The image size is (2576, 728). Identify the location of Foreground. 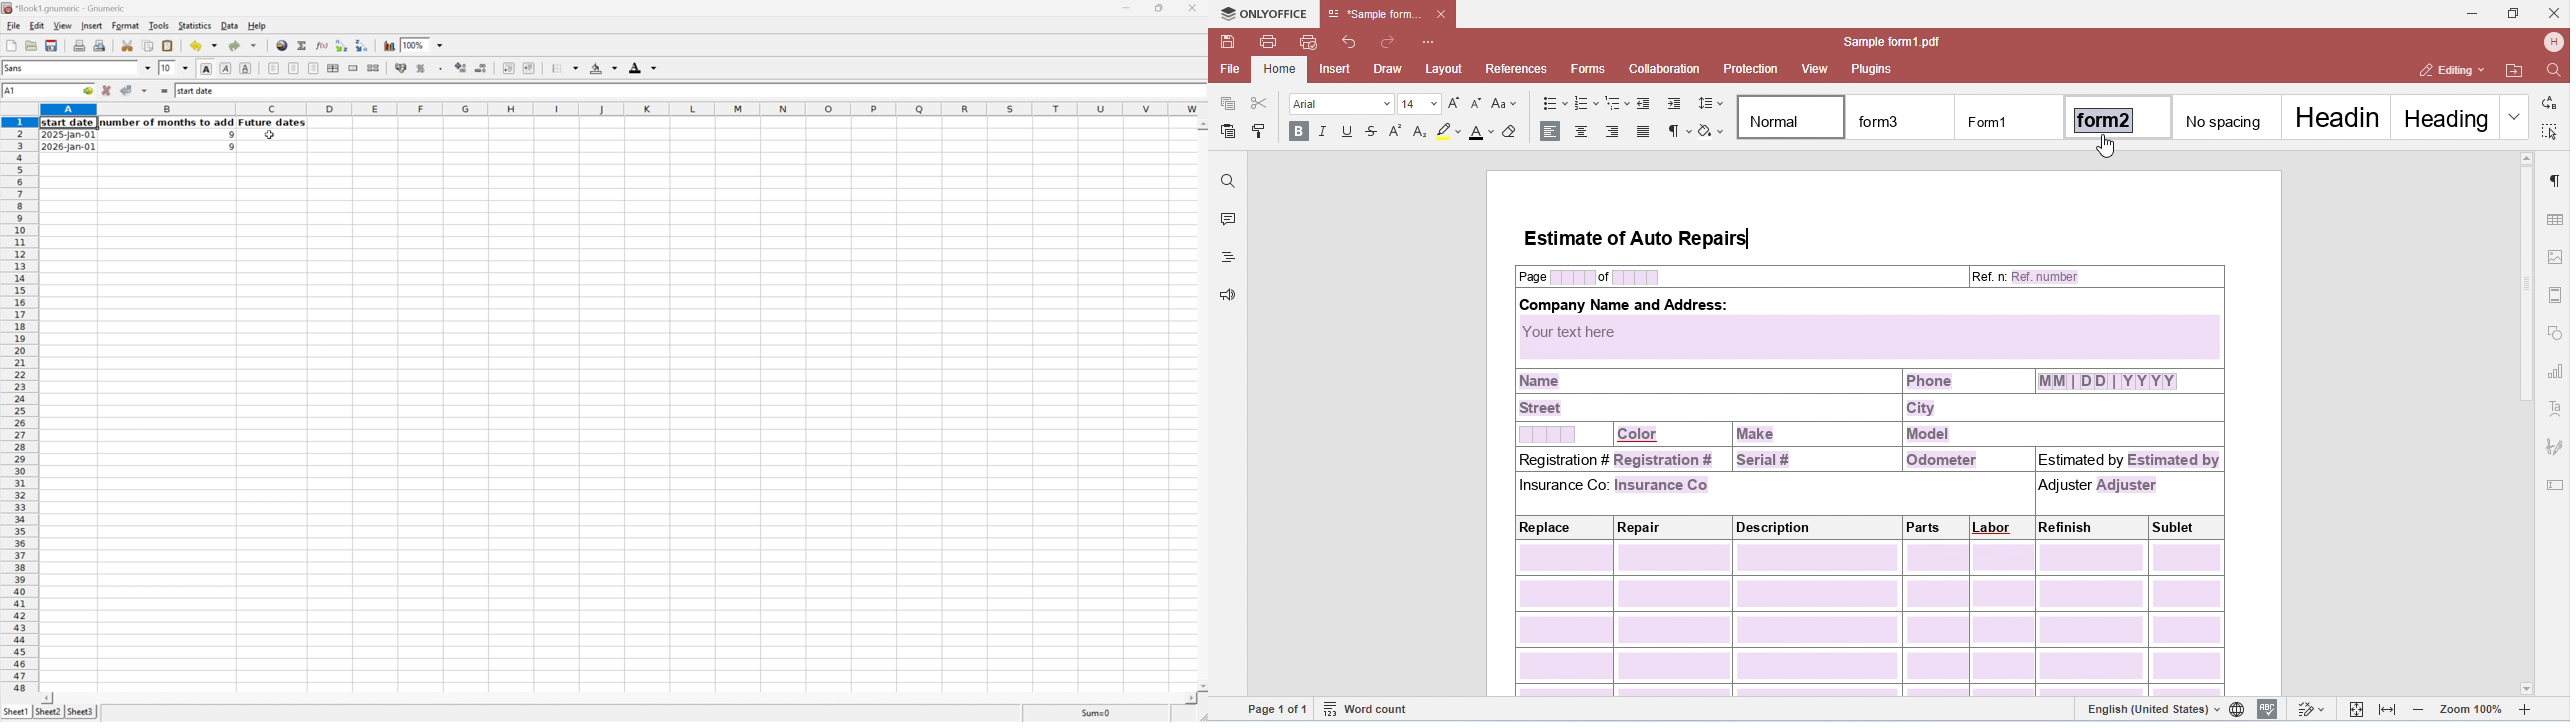
(645, 67).